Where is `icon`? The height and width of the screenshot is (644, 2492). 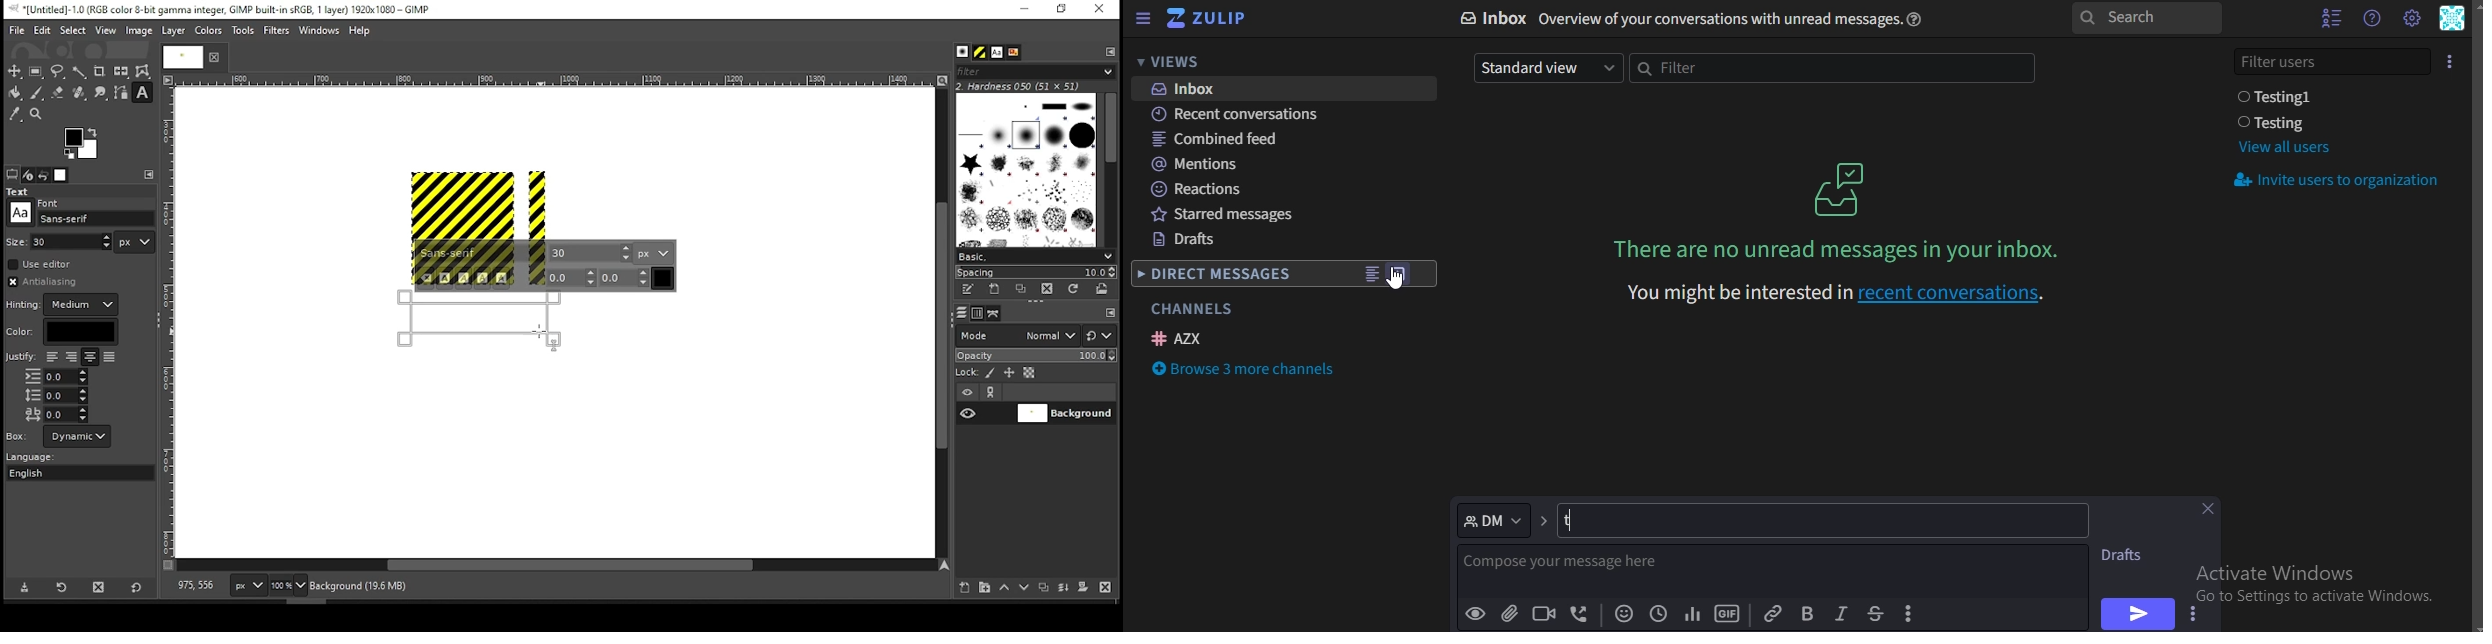
icon is located at coordinates (2451, 60).